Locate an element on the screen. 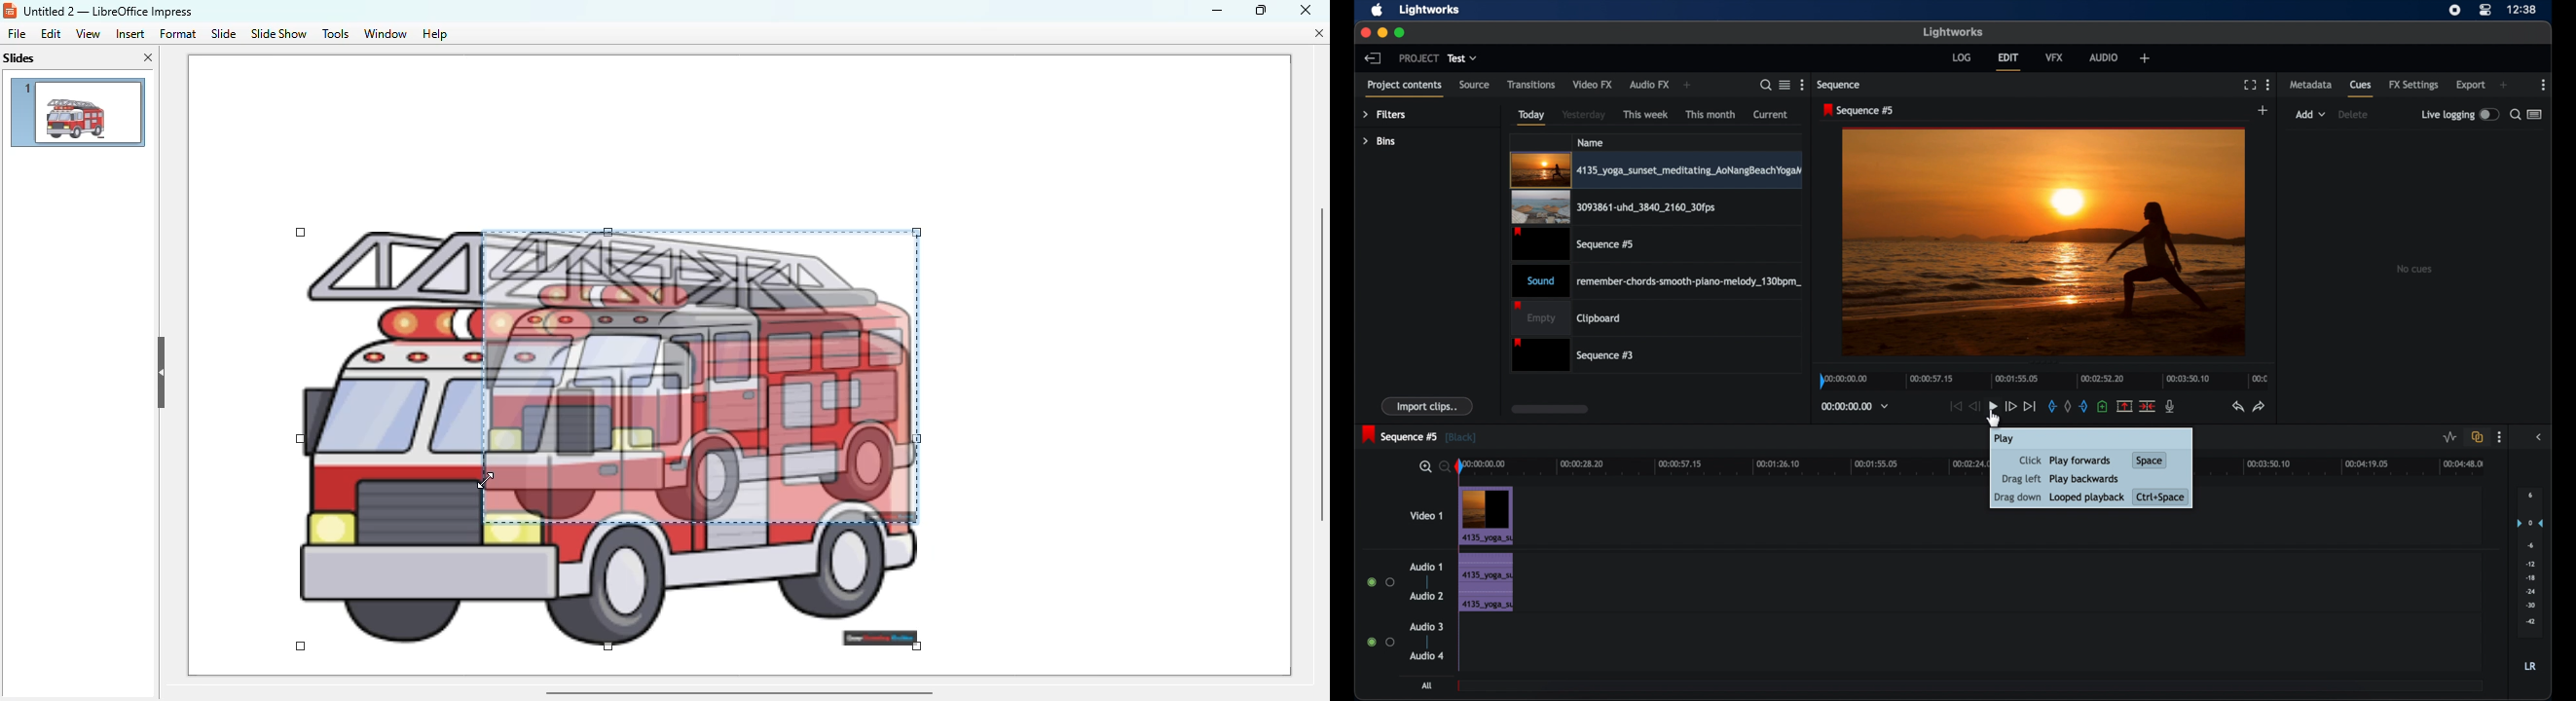 The width and height of the screenshot is (2576, 728). fast forward is located at coordinates (2011, 406).